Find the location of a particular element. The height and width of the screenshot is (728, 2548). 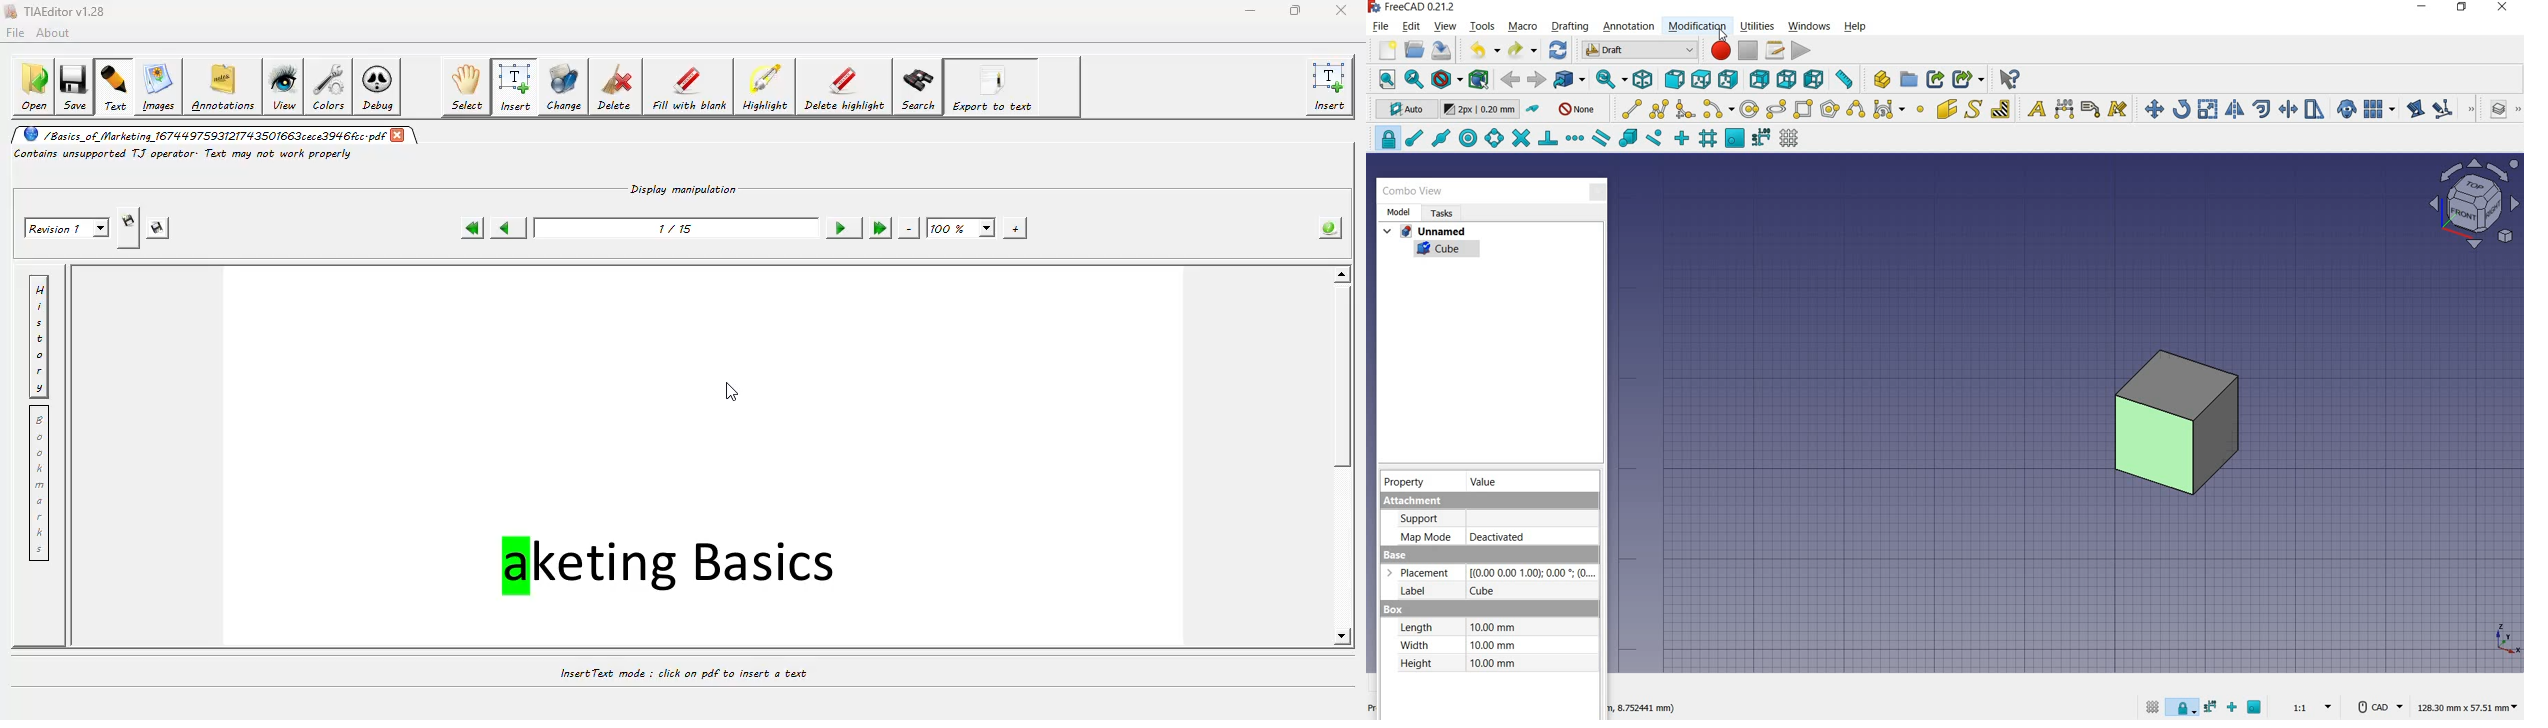

toggle grid is located at coordinates (2153, 708).